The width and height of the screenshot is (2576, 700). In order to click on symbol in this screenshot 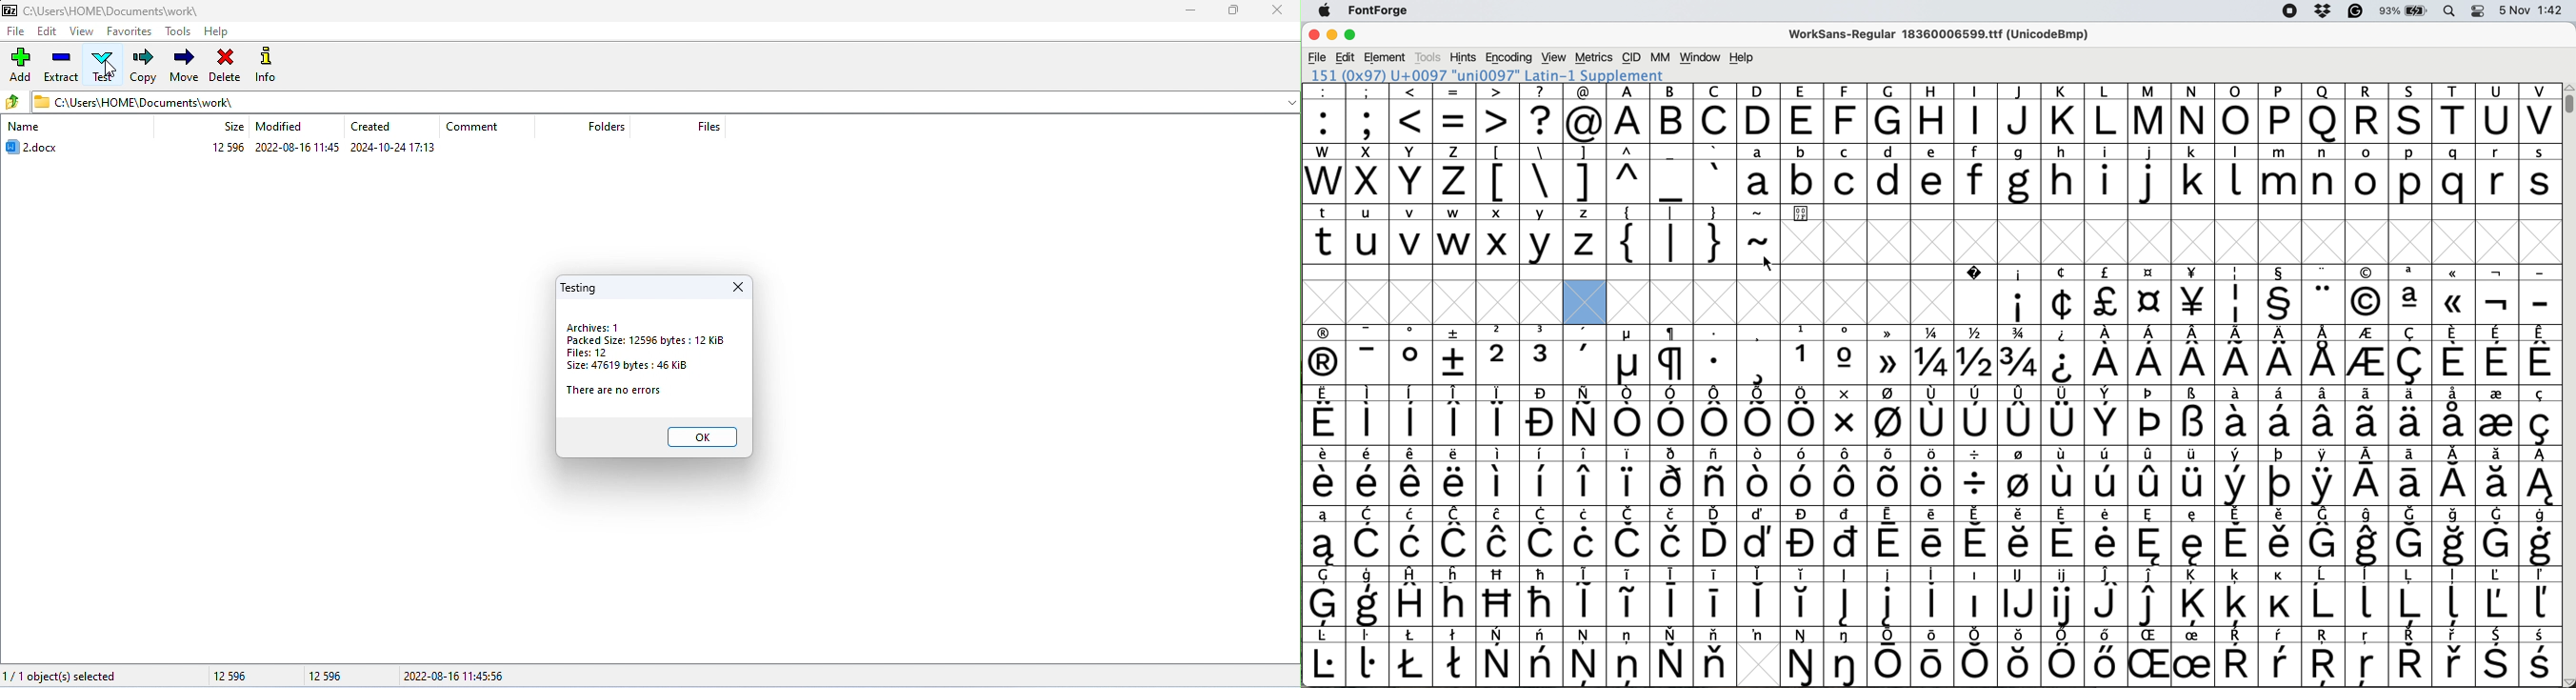, I will do `click(2236, 477)`.